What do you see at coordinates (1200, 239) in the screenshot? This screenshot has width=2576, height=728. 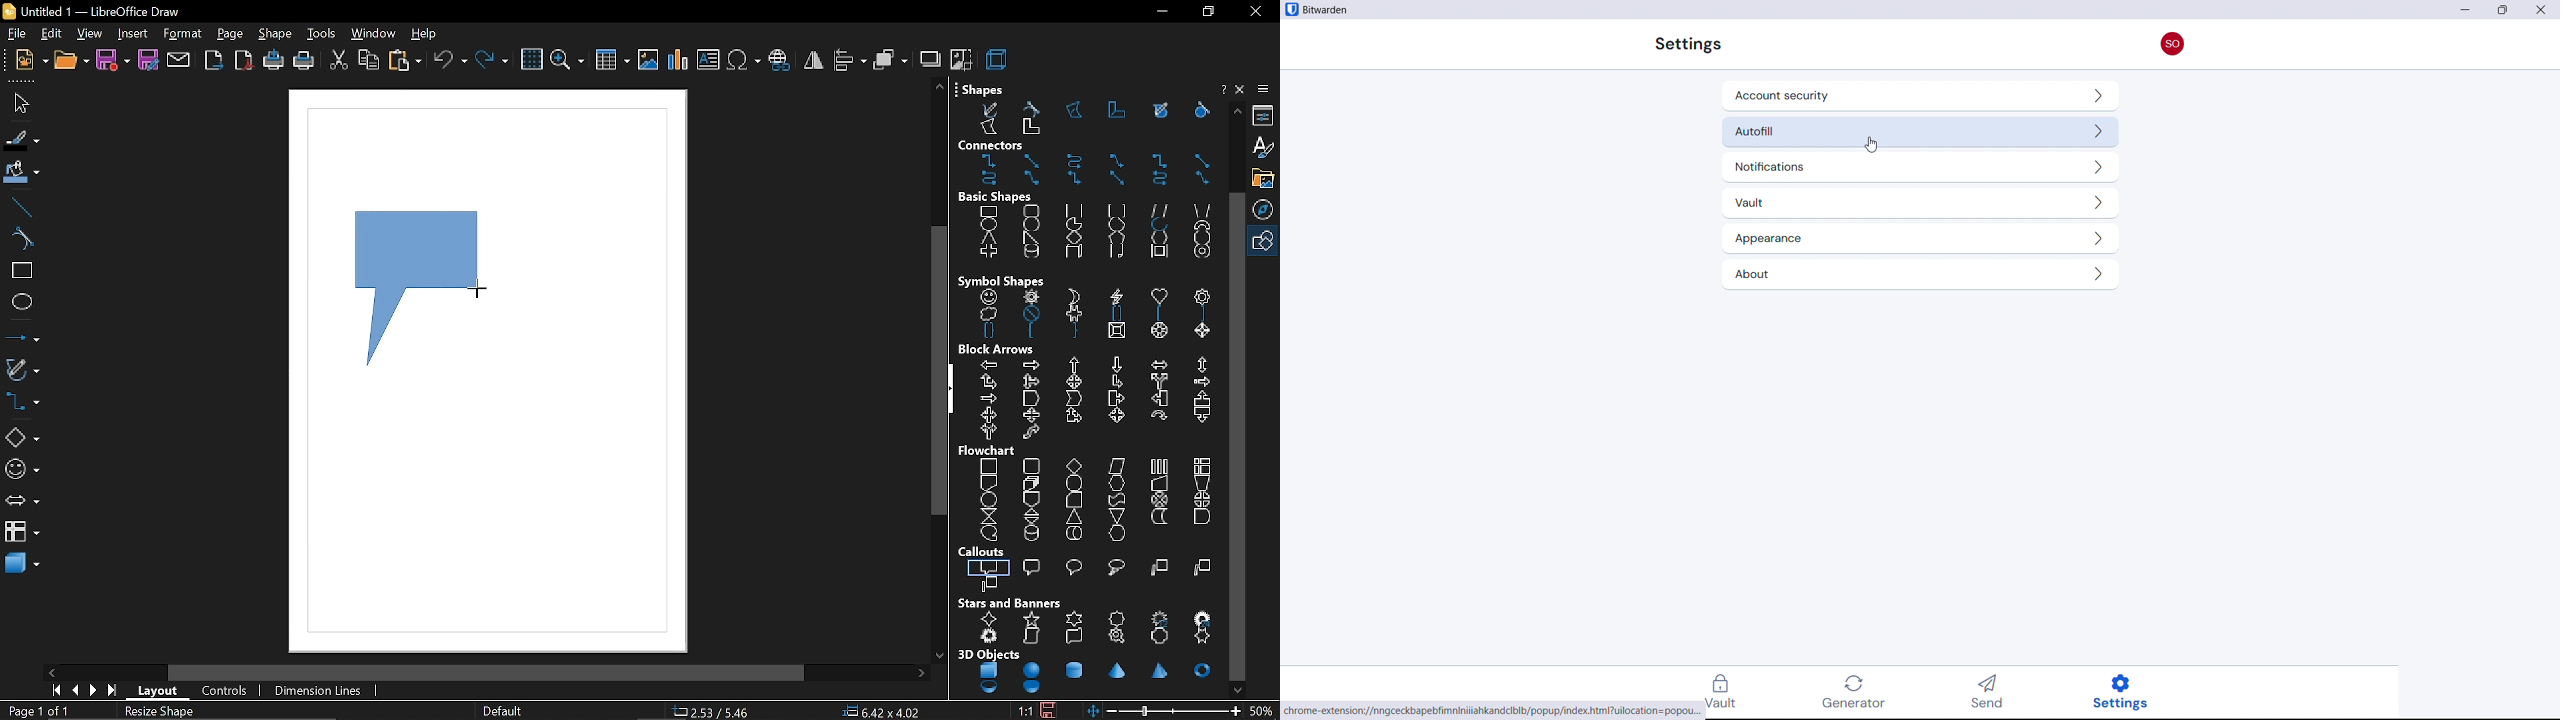 I see `octagon` at bounding box center [1200, 239].